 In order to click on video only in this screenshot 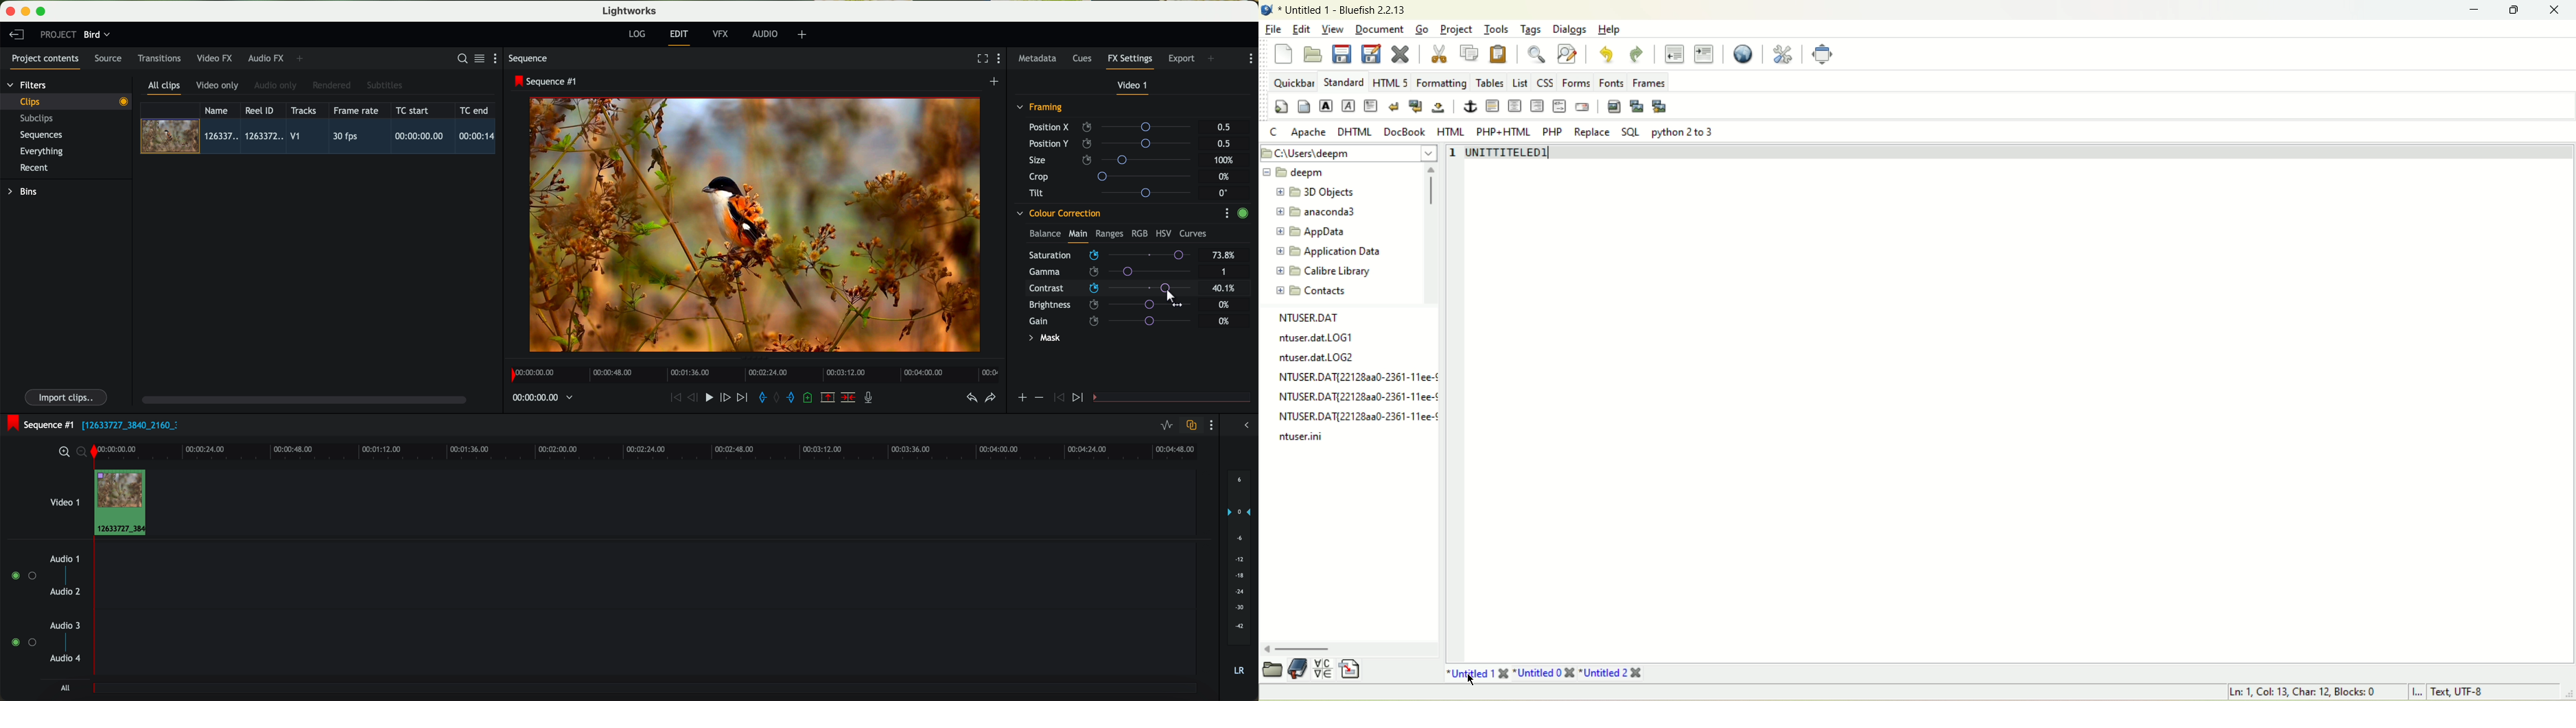, I will do `click(217, 86)`.